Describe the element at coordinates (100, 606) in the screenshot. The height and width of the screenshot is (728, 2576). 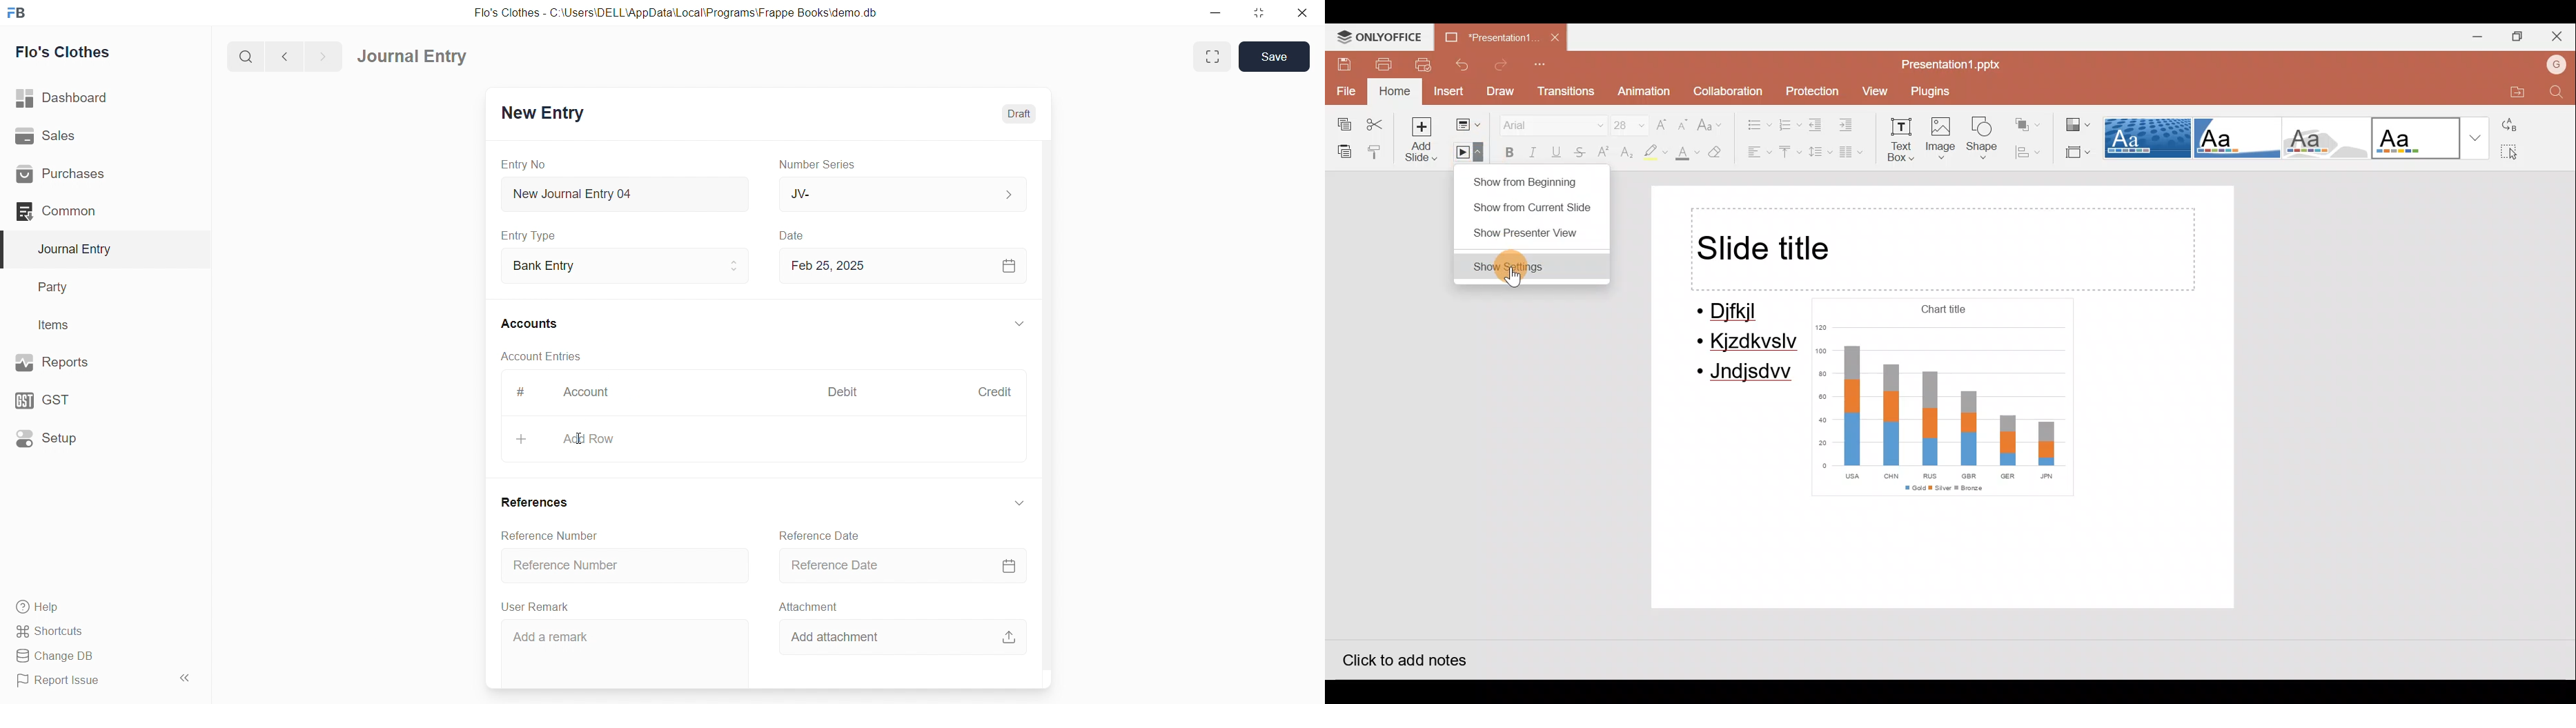
I see `Help` at that location.